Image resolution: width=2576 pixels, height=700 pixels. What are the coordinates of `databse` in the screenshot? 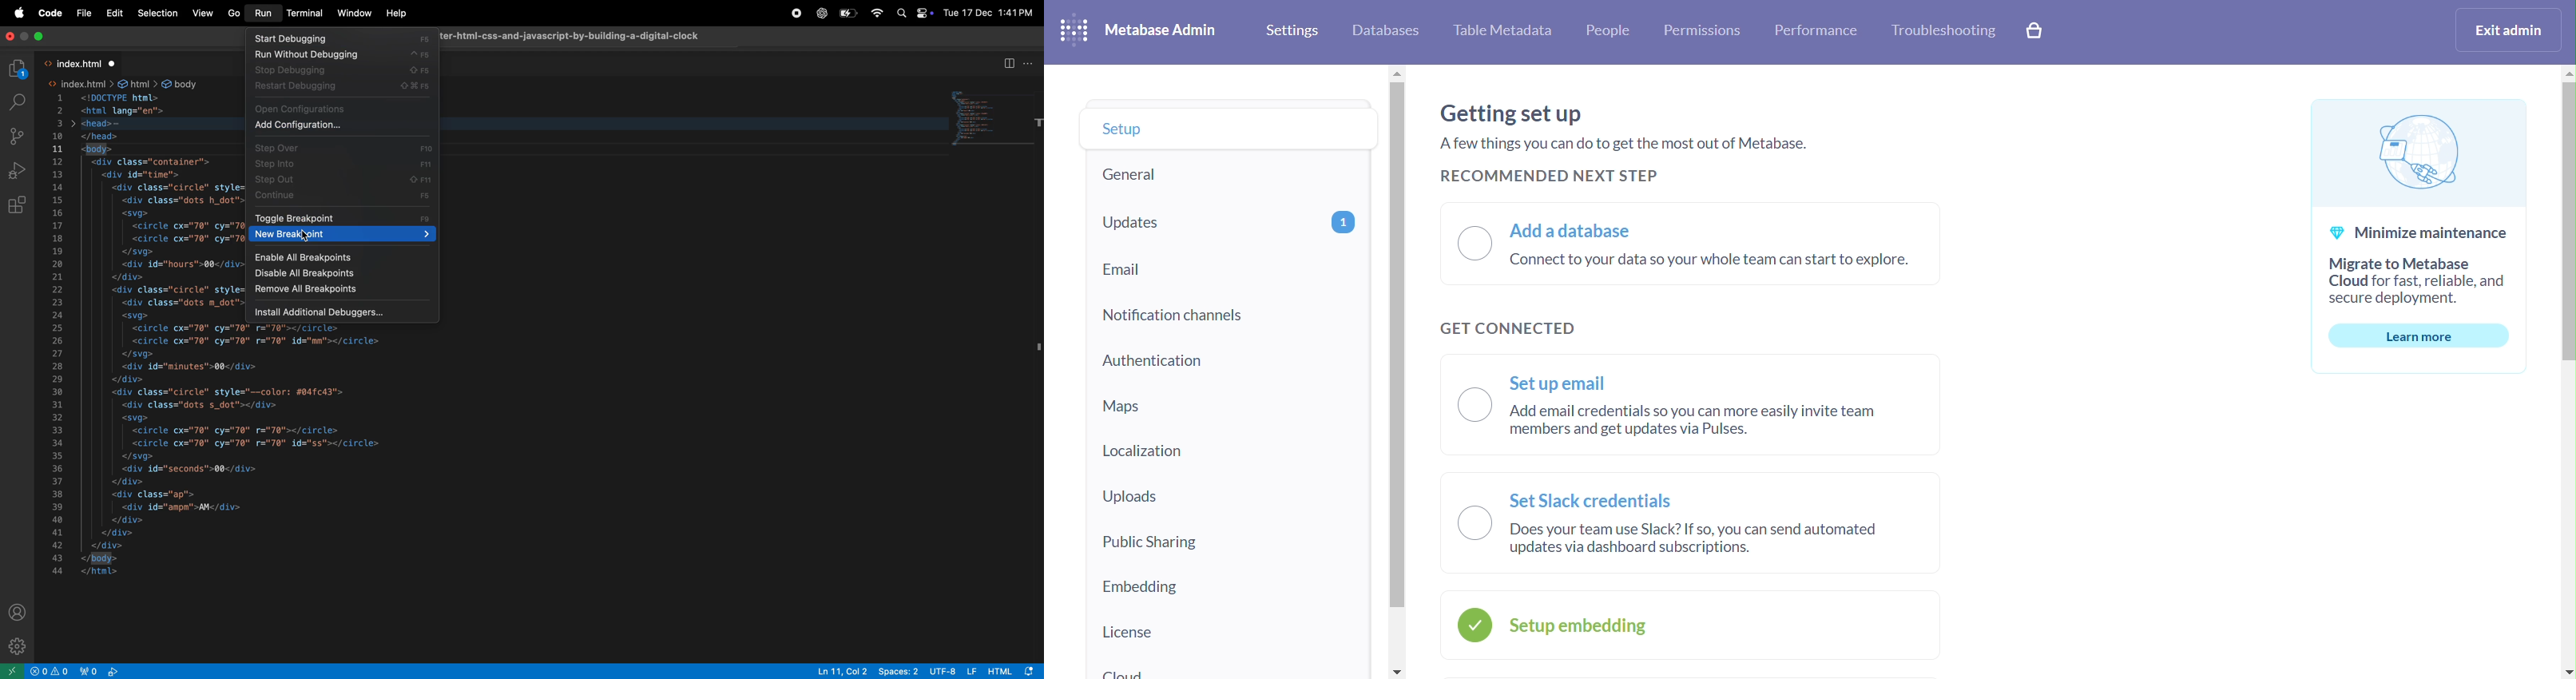 It's located at (1386, 33).